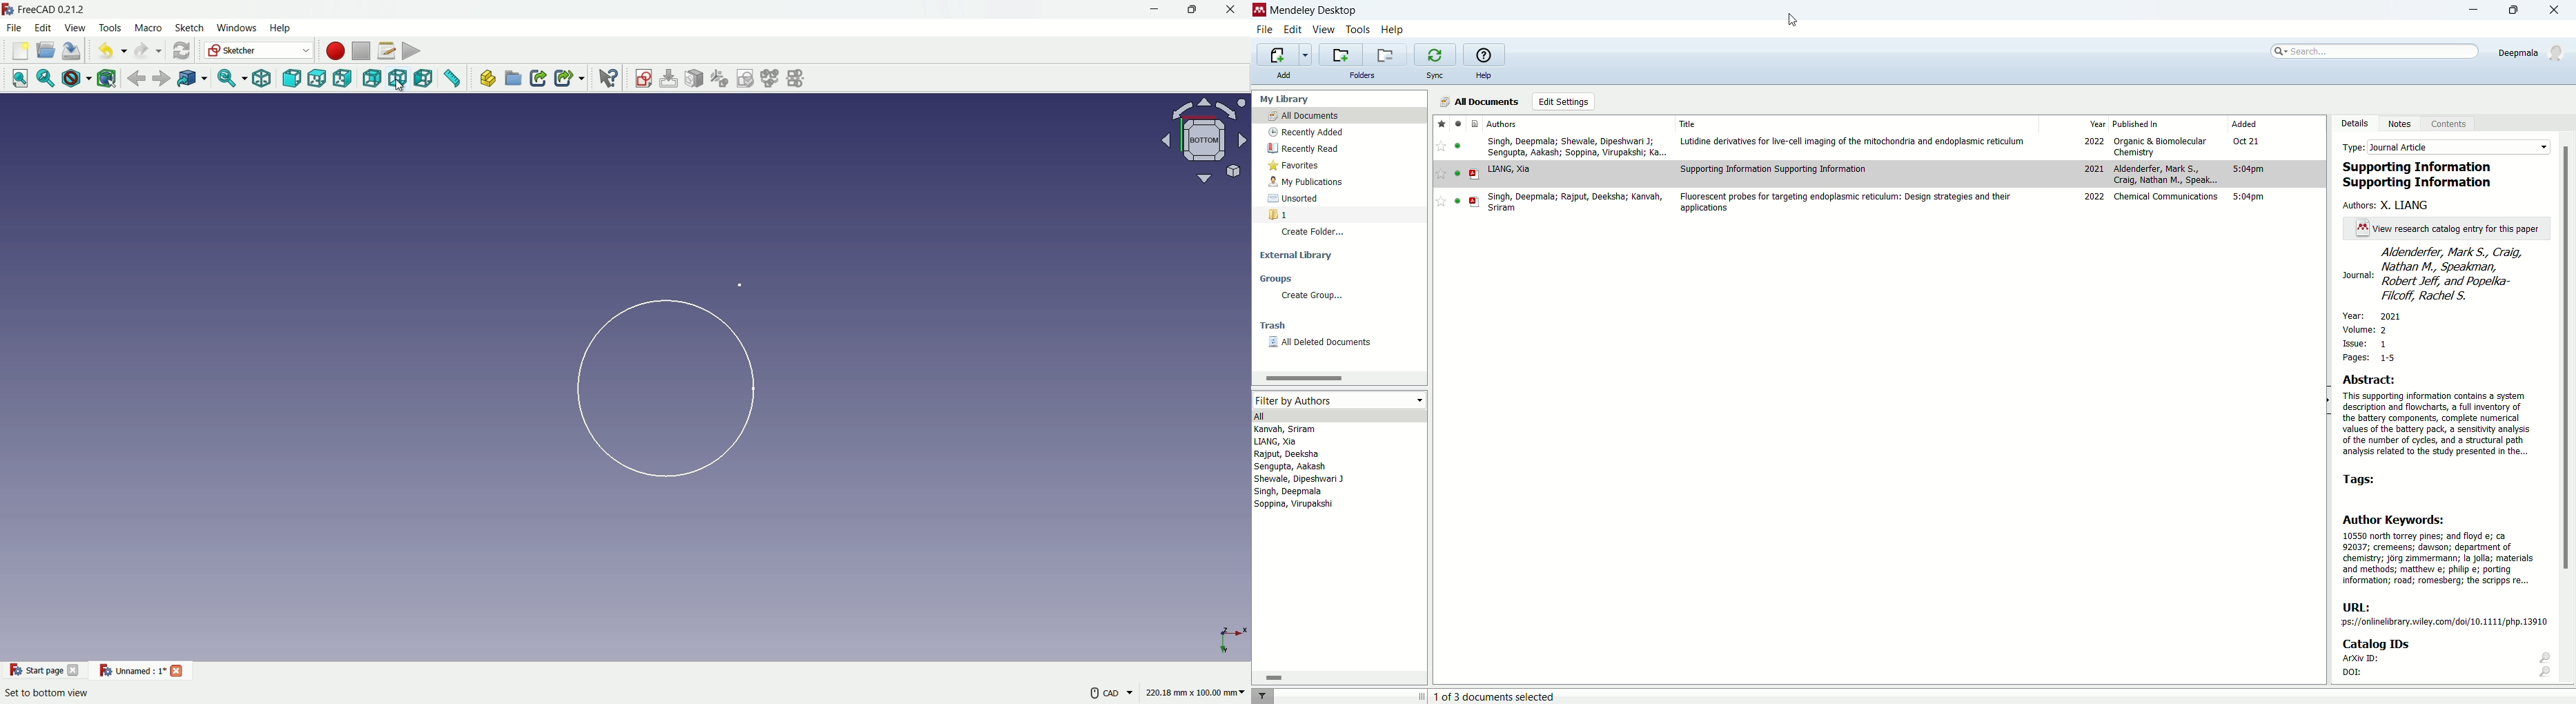  I want to click on 5:04pm, so click(2248, 197).